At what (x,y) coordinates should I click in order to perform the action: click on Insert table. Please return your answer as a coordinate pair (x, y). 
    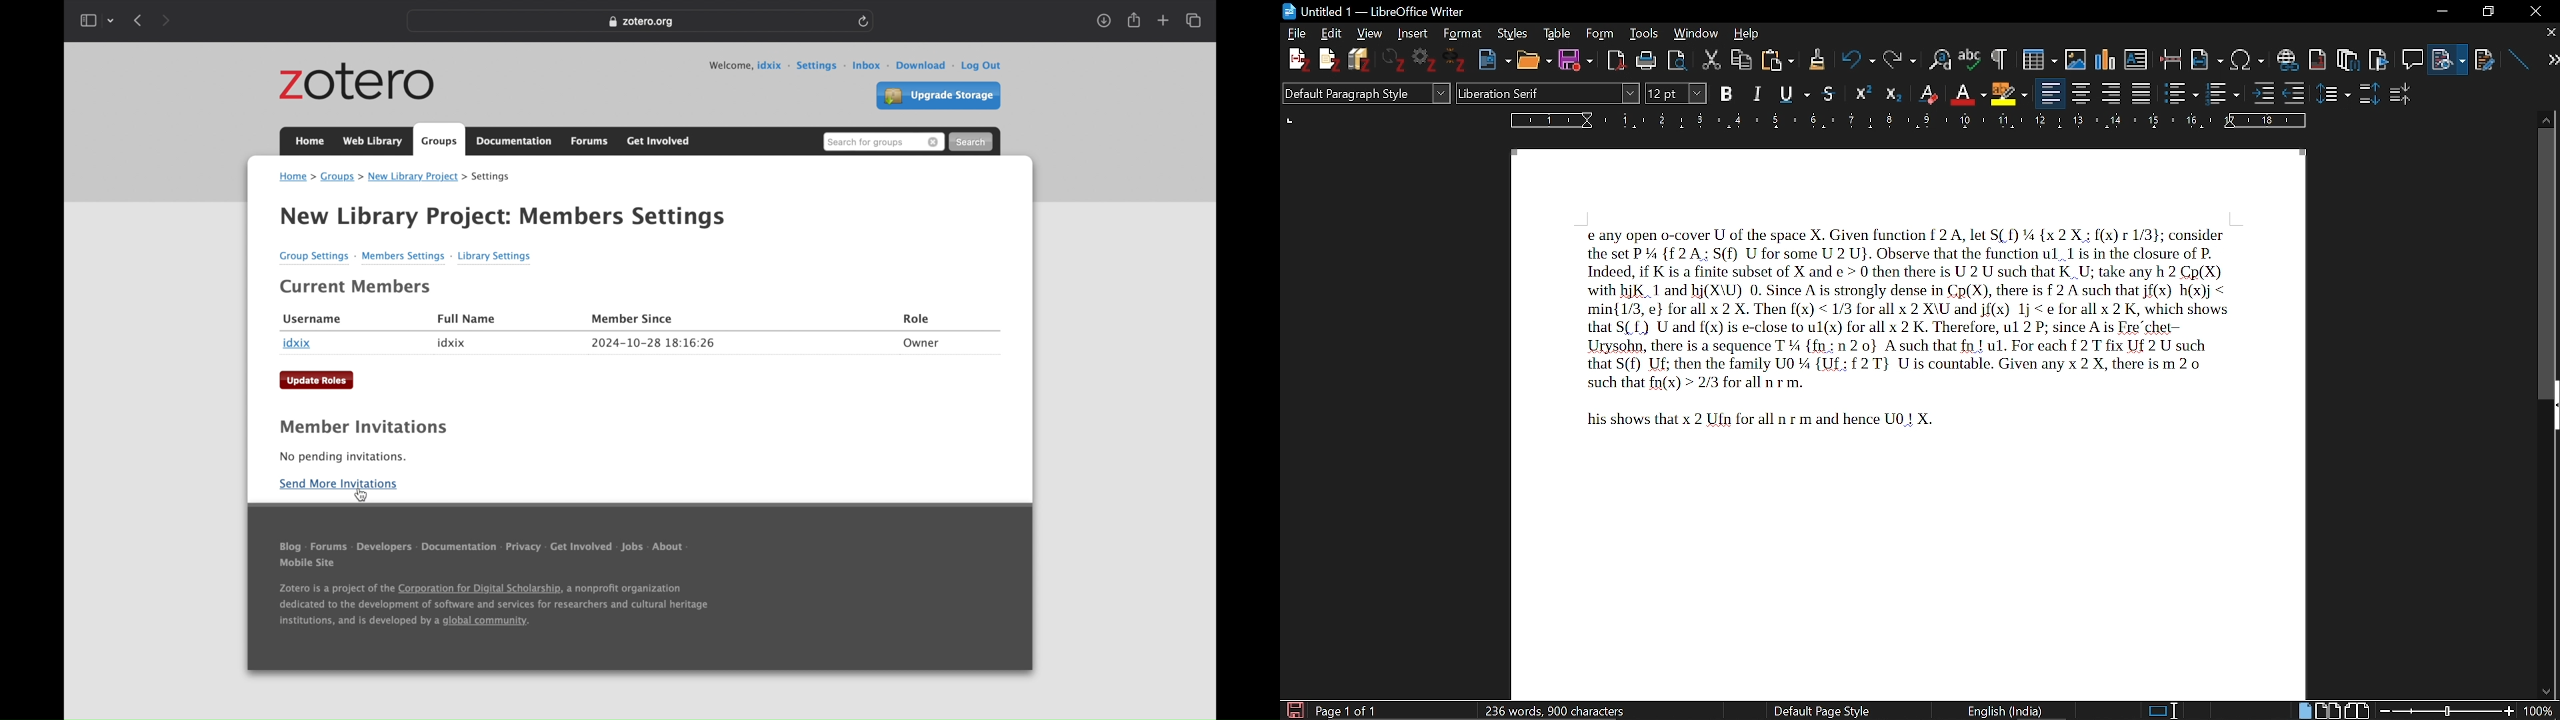
    Looking at the image, I should click on (2032, 57).